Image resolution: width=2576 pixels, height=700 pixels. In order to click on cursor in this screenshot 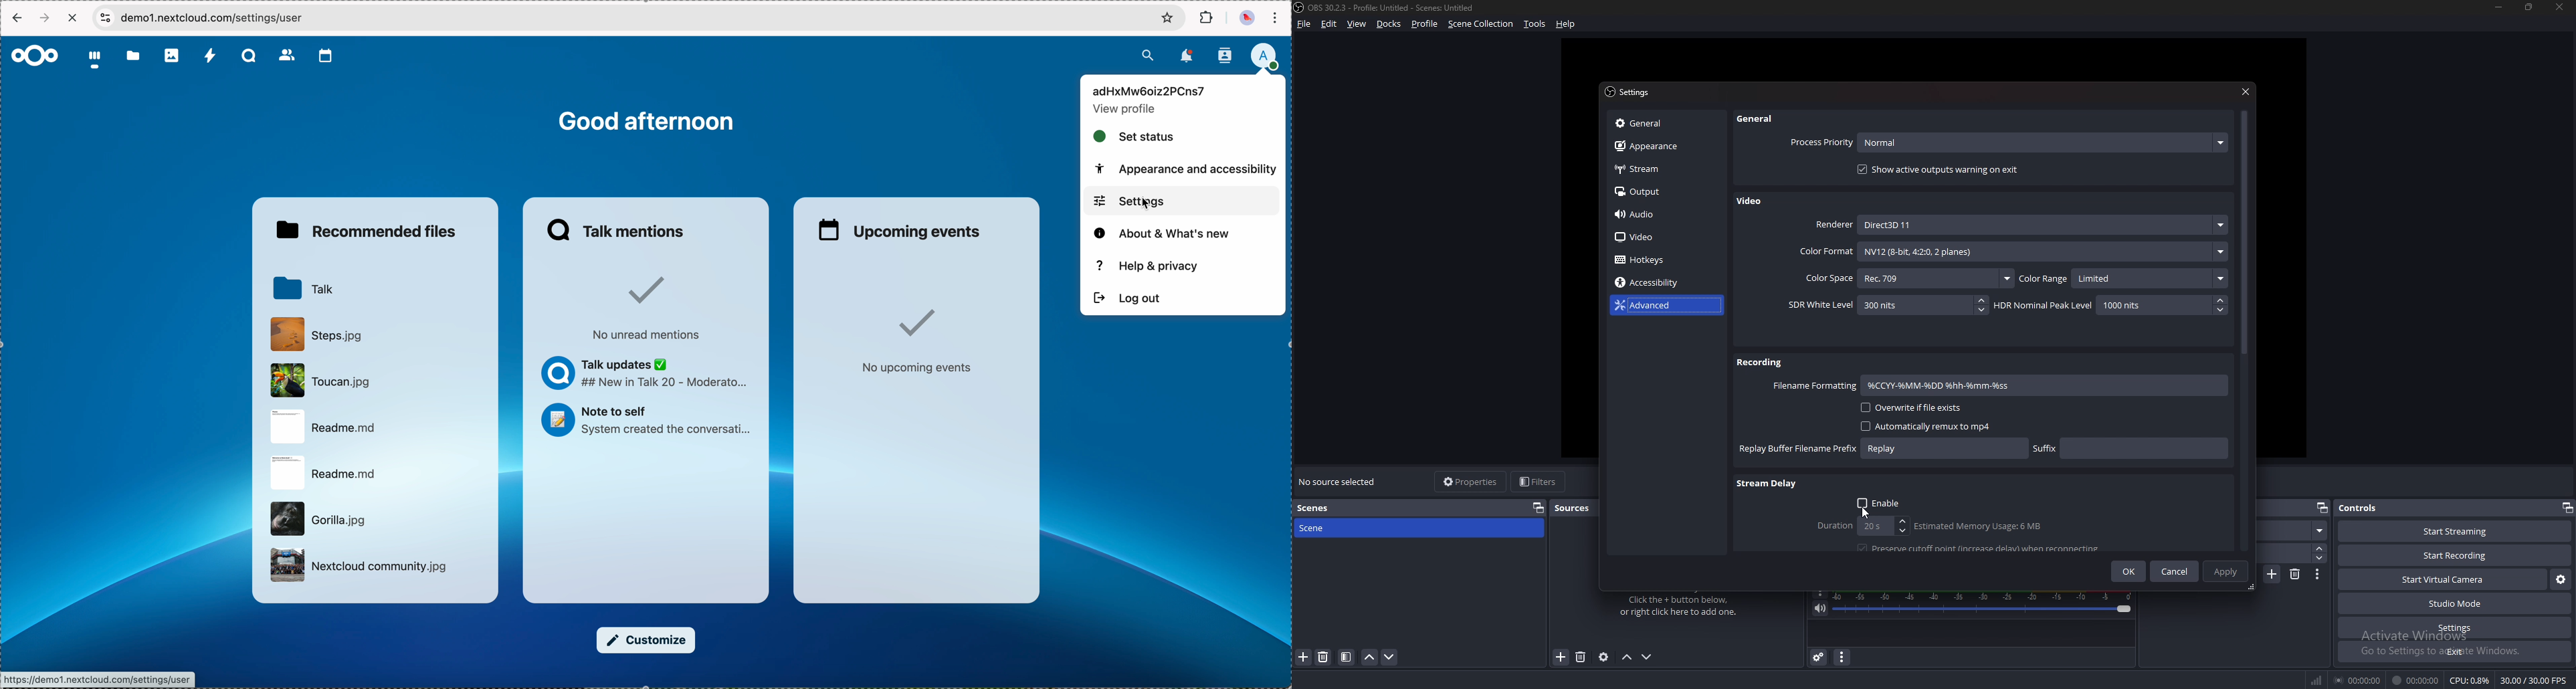, I will do `click(1866, 511)`.